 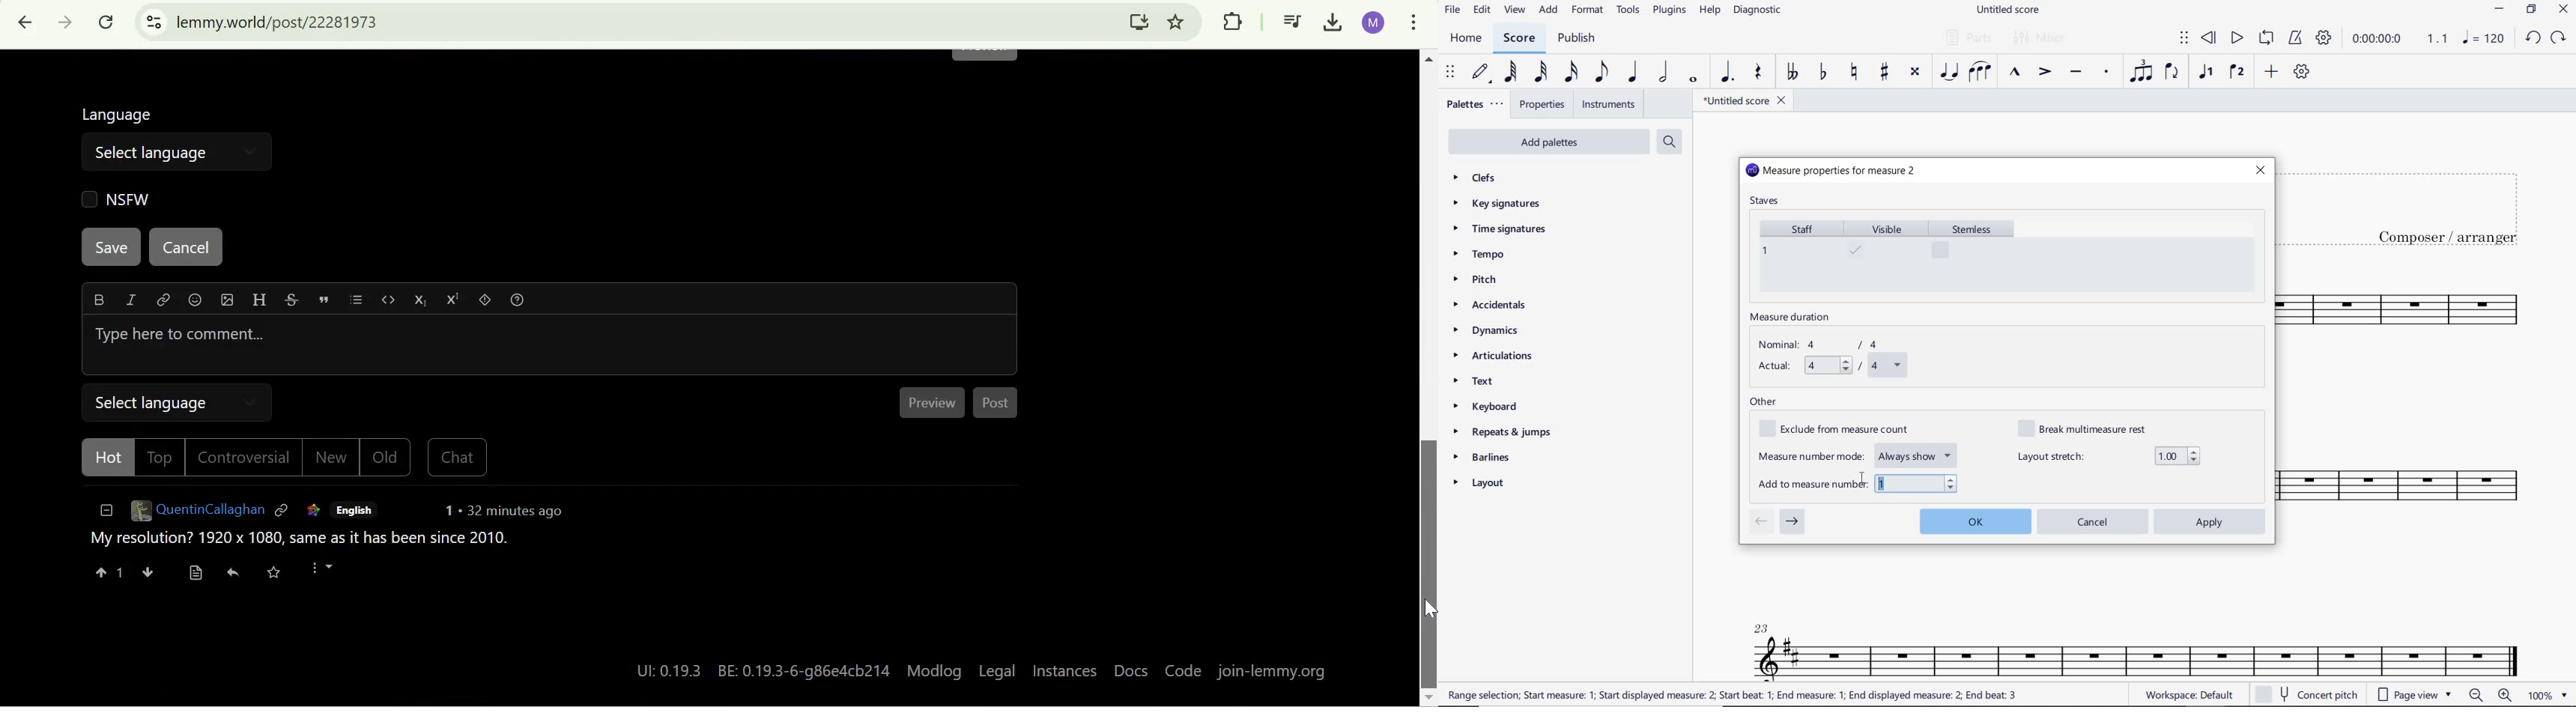 What do you see at coordinates (1605, 104) in the screenshot?
I see `INSTRUMENTS` at bounding box center [1605, 104].